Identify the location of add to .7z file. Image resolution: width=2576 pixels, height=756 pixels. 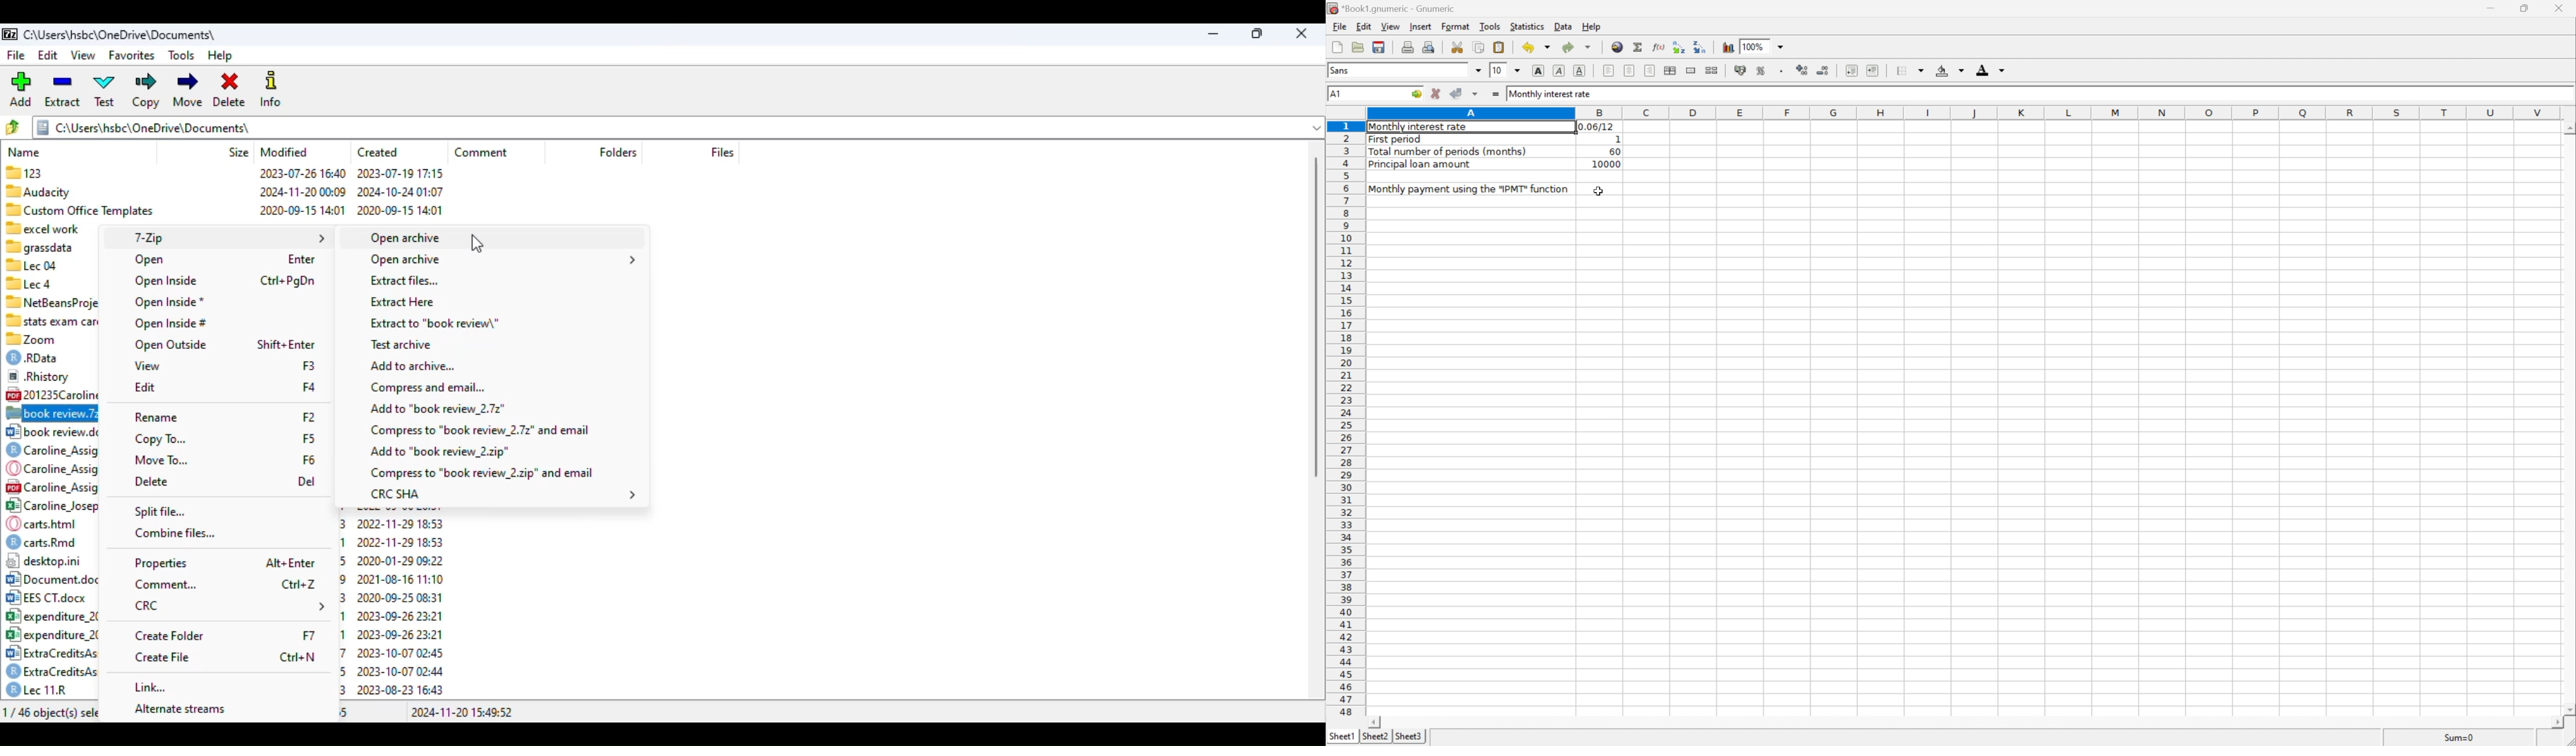
(439, 409).